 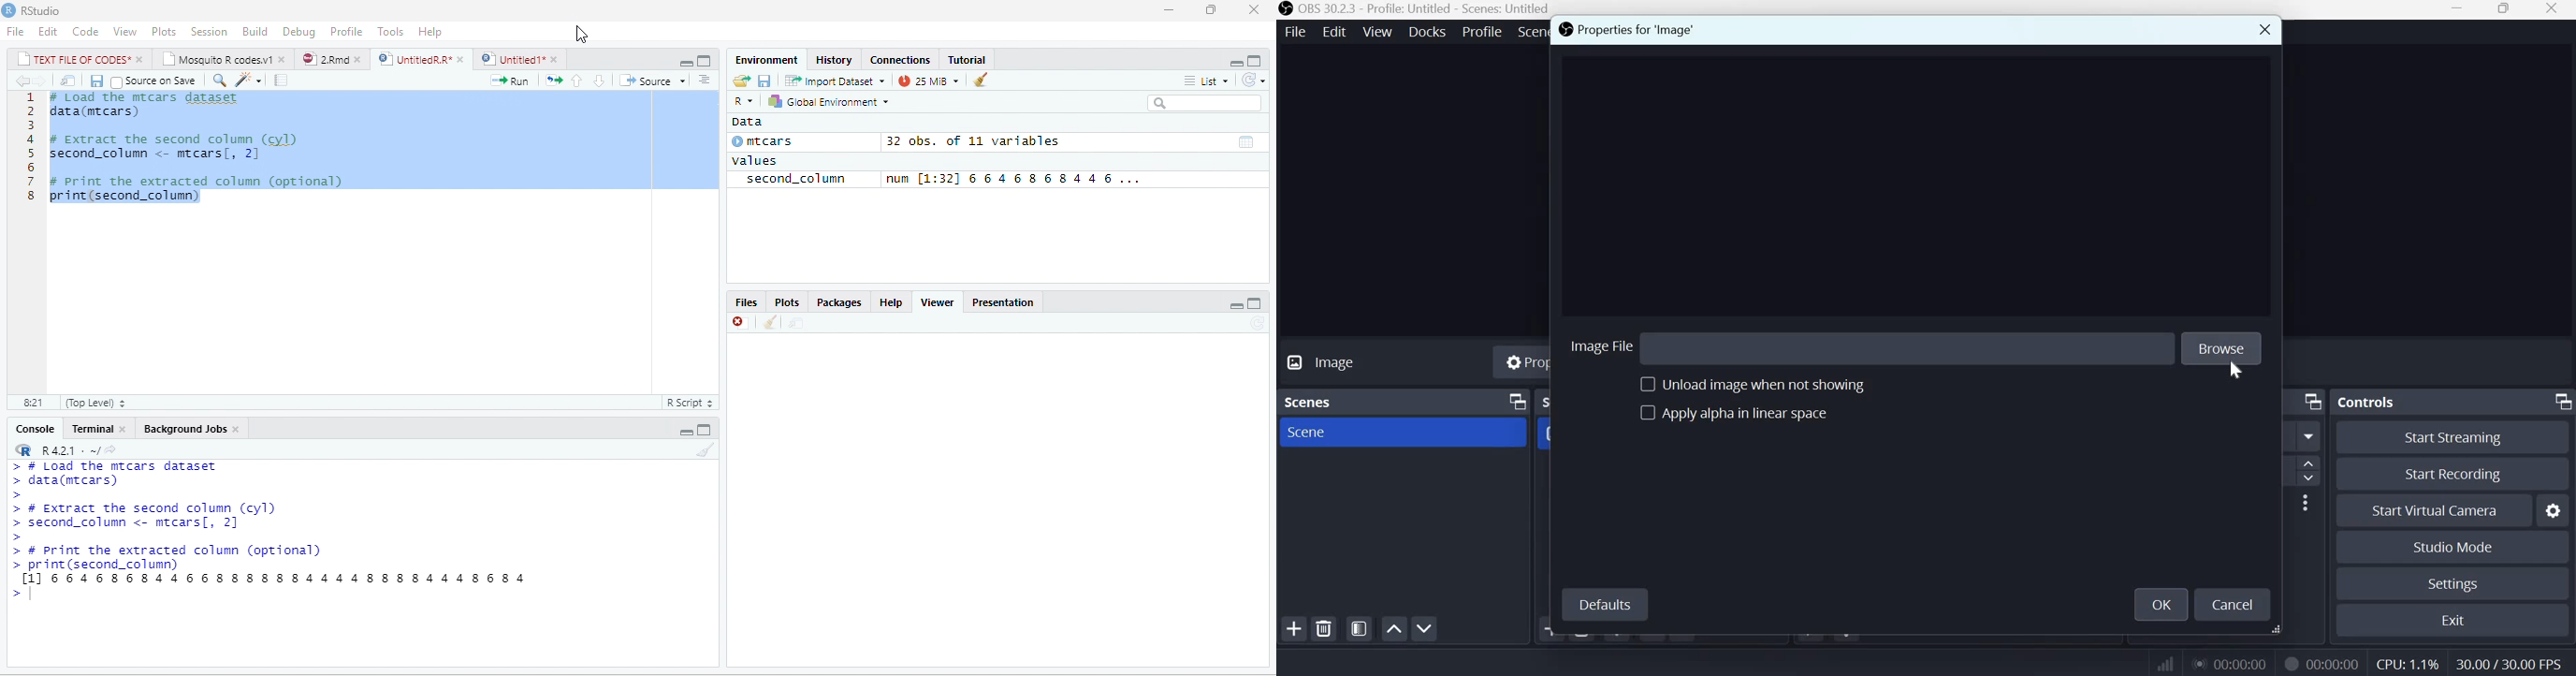 What do you see at coordinates (1395, 629) in the screenshot?
I see `Move scene up` at bounding box center [1395, 629].